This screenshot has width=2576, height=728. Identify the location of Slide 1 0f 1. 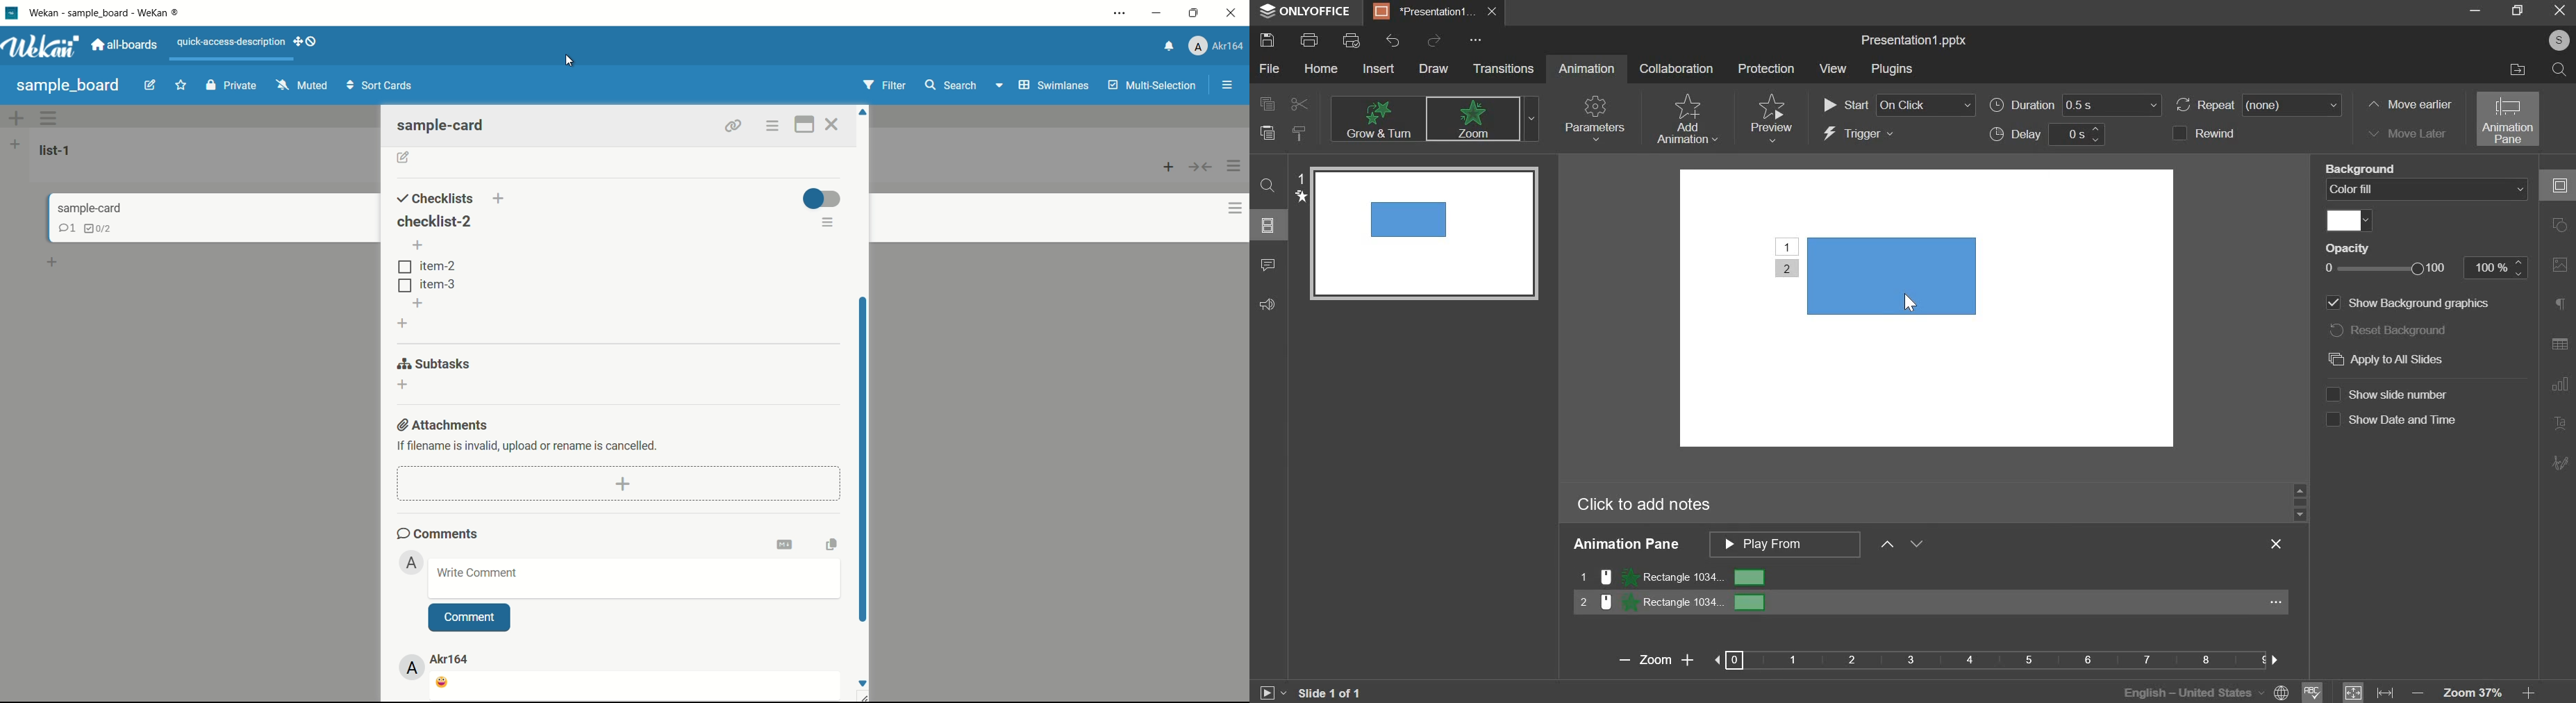
(1333, 693).